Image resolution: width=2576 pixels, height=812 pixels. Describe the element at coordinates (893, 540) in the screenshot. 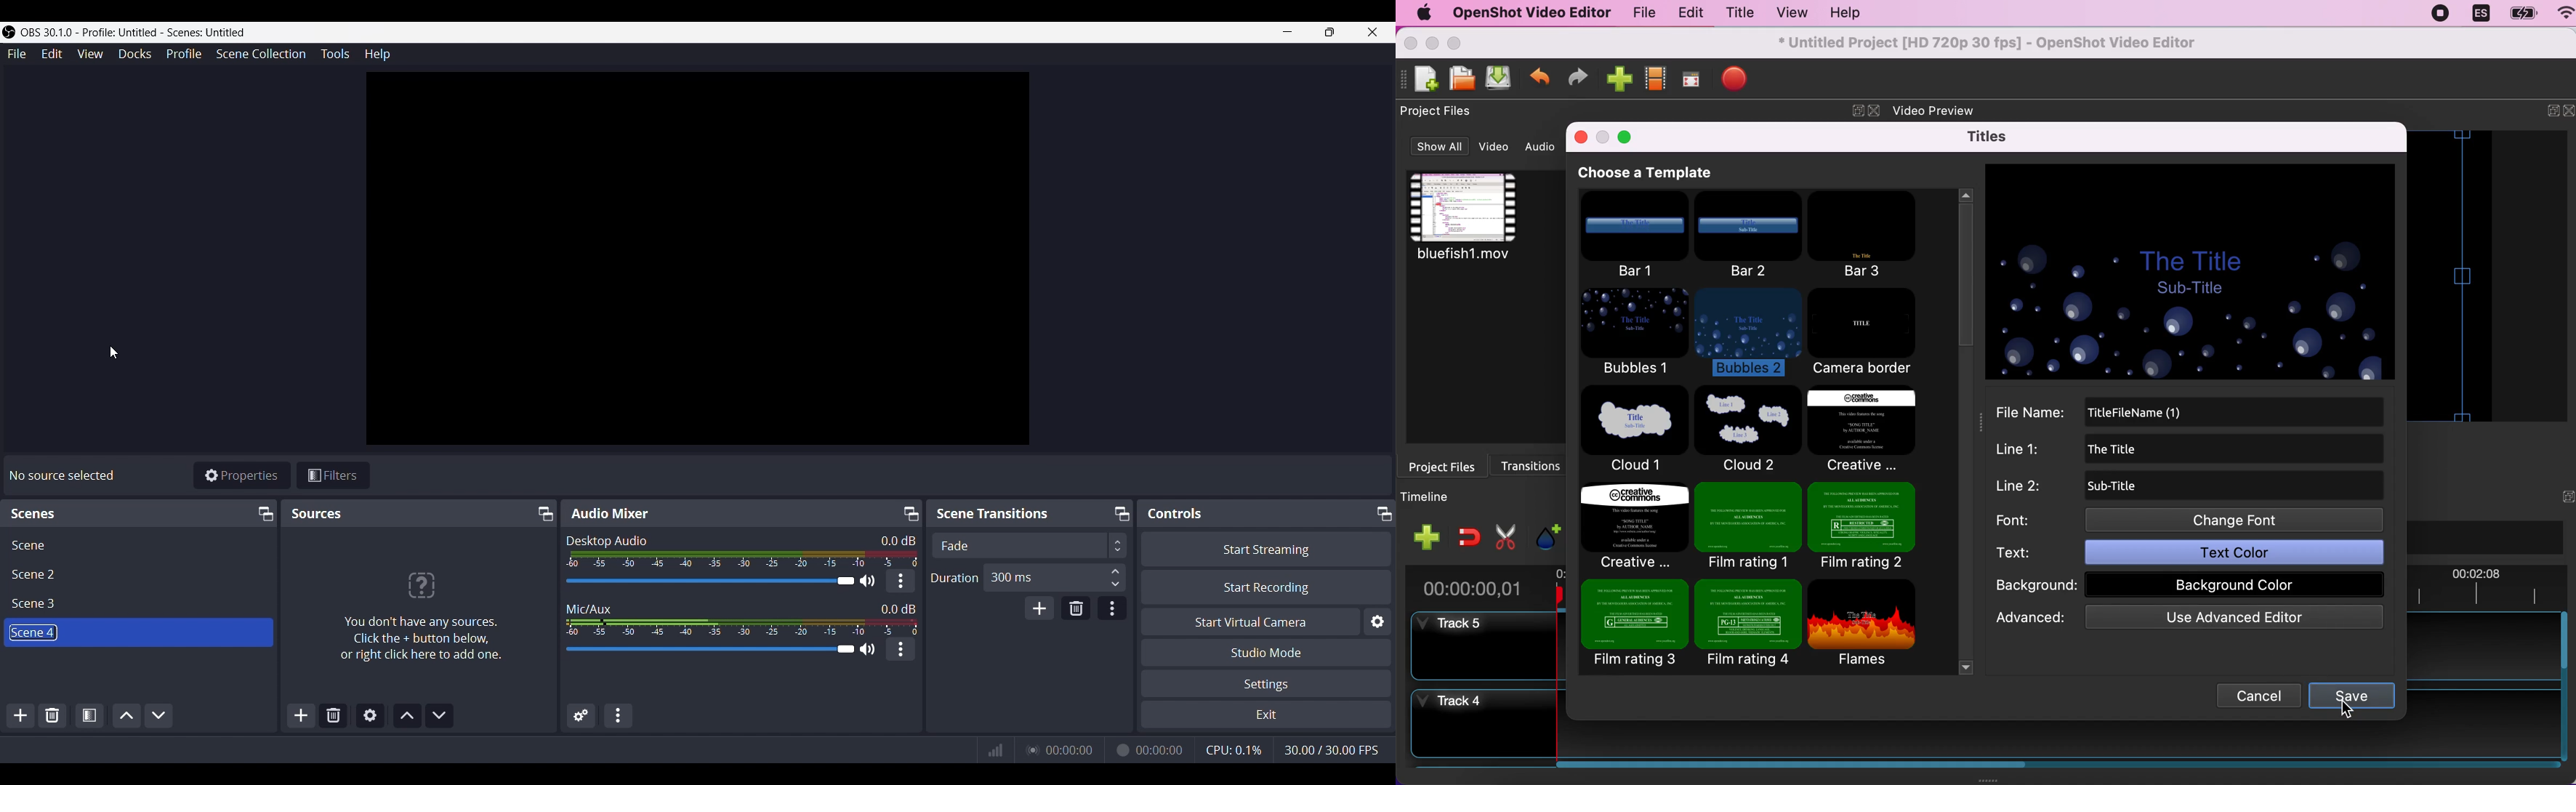

I see `Audio Level Indicator` at that location.